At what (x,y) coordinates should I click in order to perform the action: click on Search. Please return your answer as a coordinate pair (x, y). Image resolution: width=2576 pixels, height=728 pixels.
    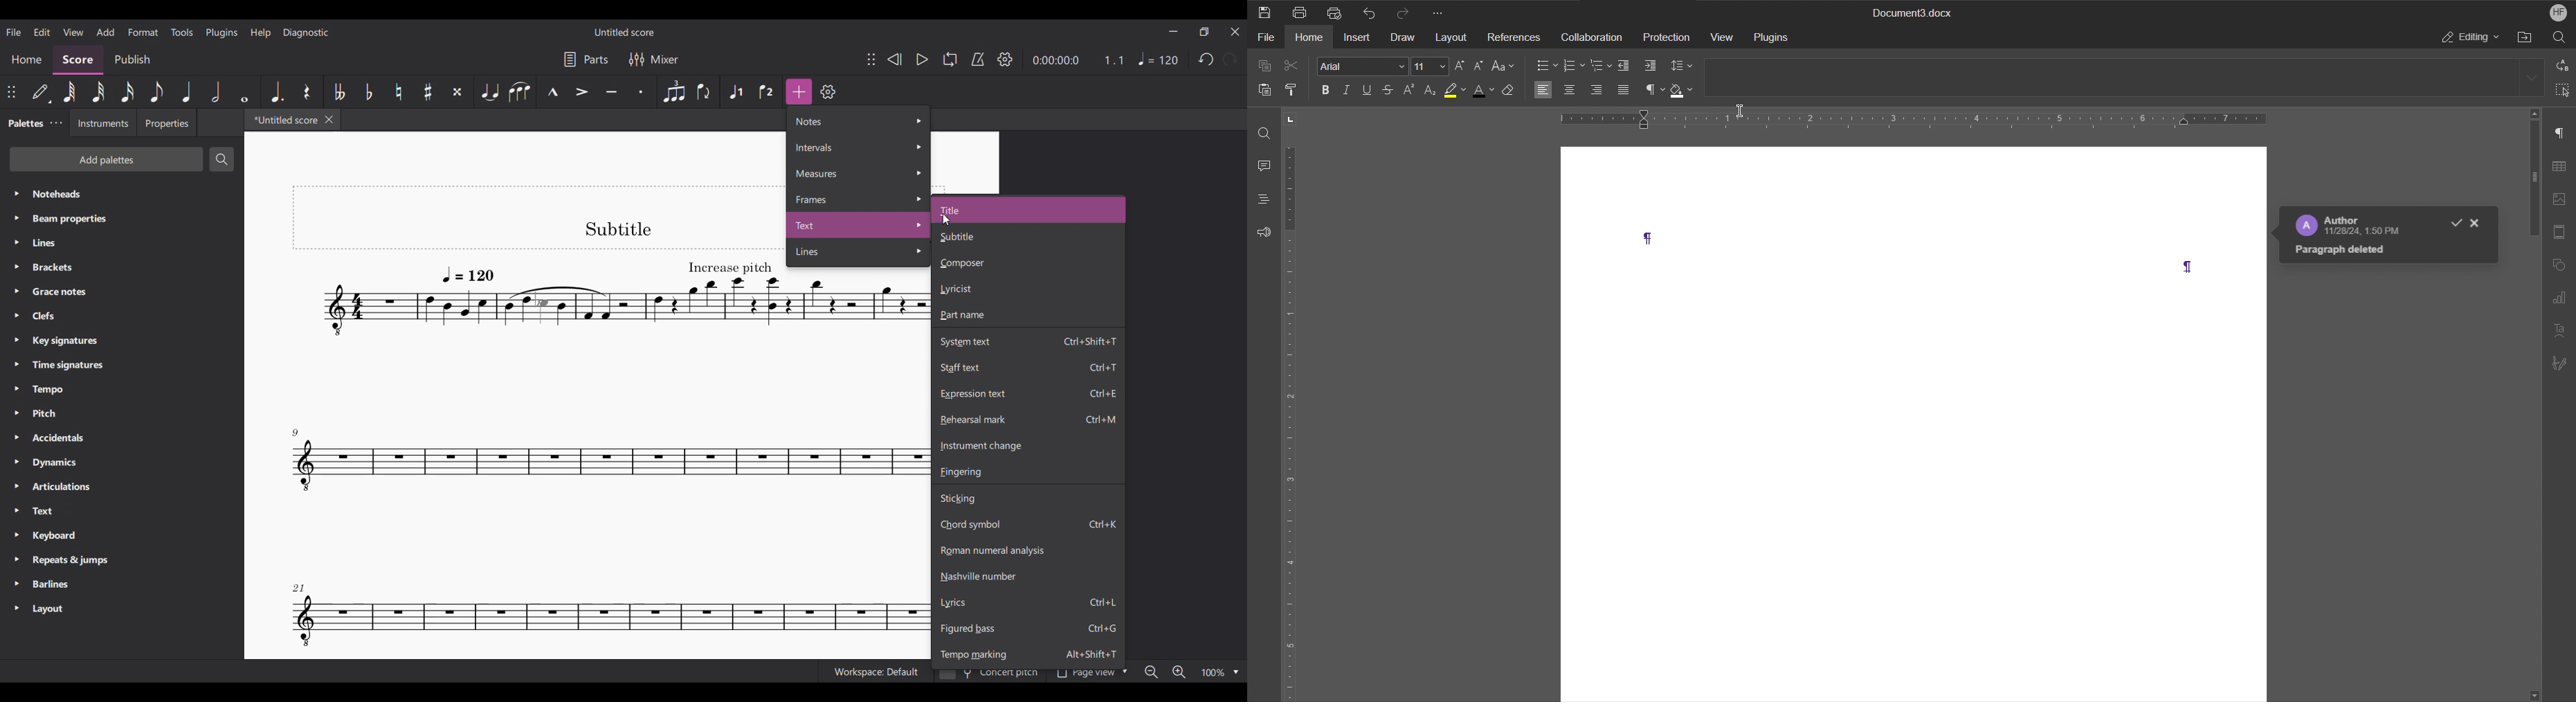
    Looking at the image, I should click on (2559, 37).